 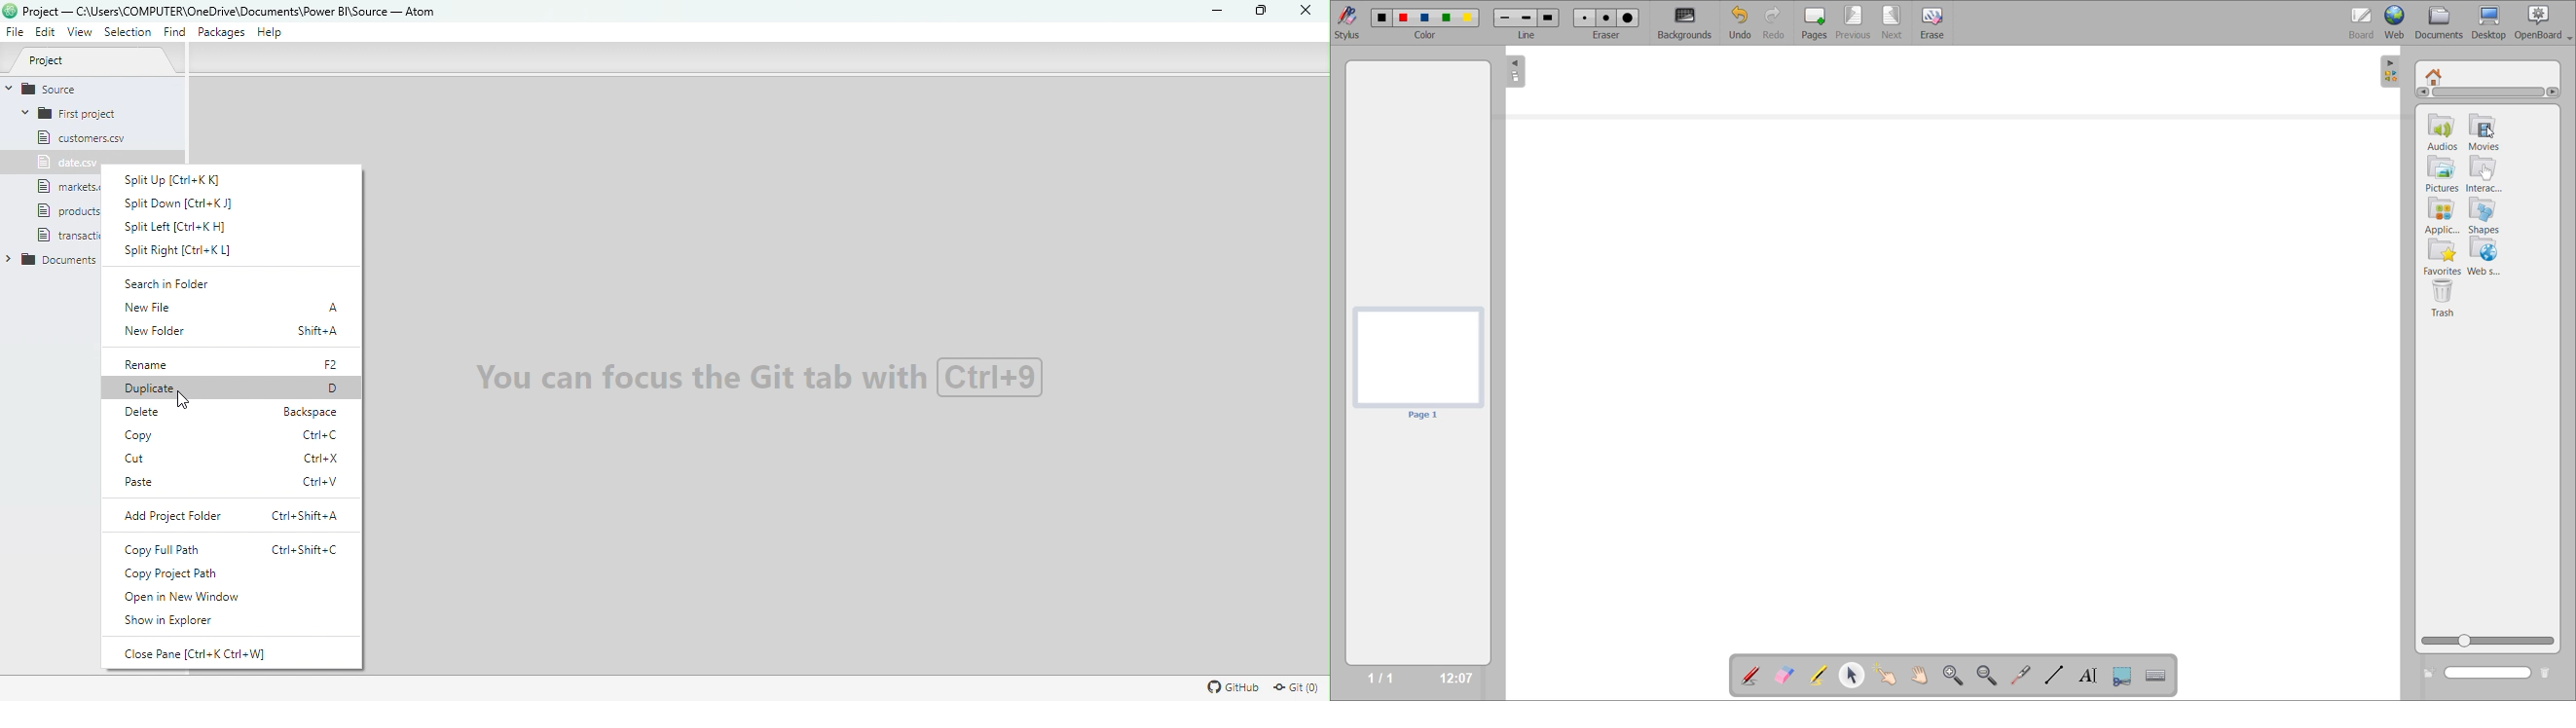 What do you see at coordinates (1891, 678) in the screenshot?
I see `interact with items` at bounding box center [1891, 678].